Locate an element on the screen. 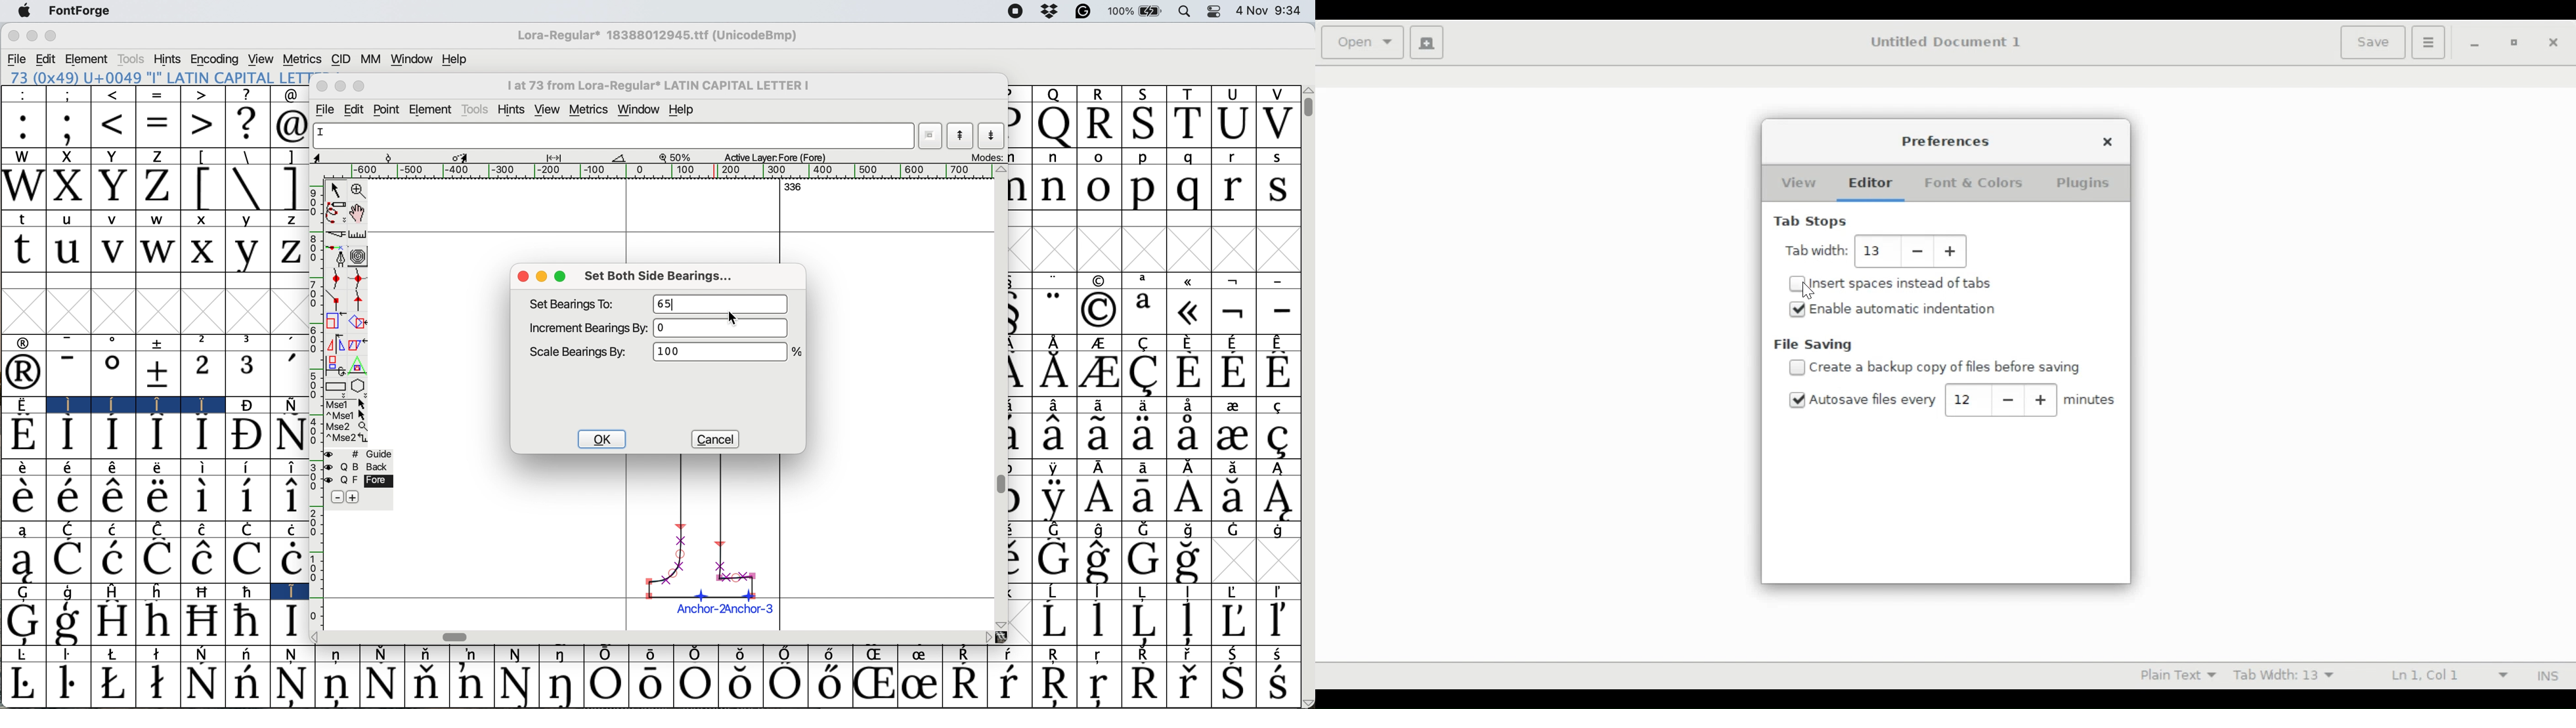 The image size is (2576, 728). w is located at coordinates (159, 251).